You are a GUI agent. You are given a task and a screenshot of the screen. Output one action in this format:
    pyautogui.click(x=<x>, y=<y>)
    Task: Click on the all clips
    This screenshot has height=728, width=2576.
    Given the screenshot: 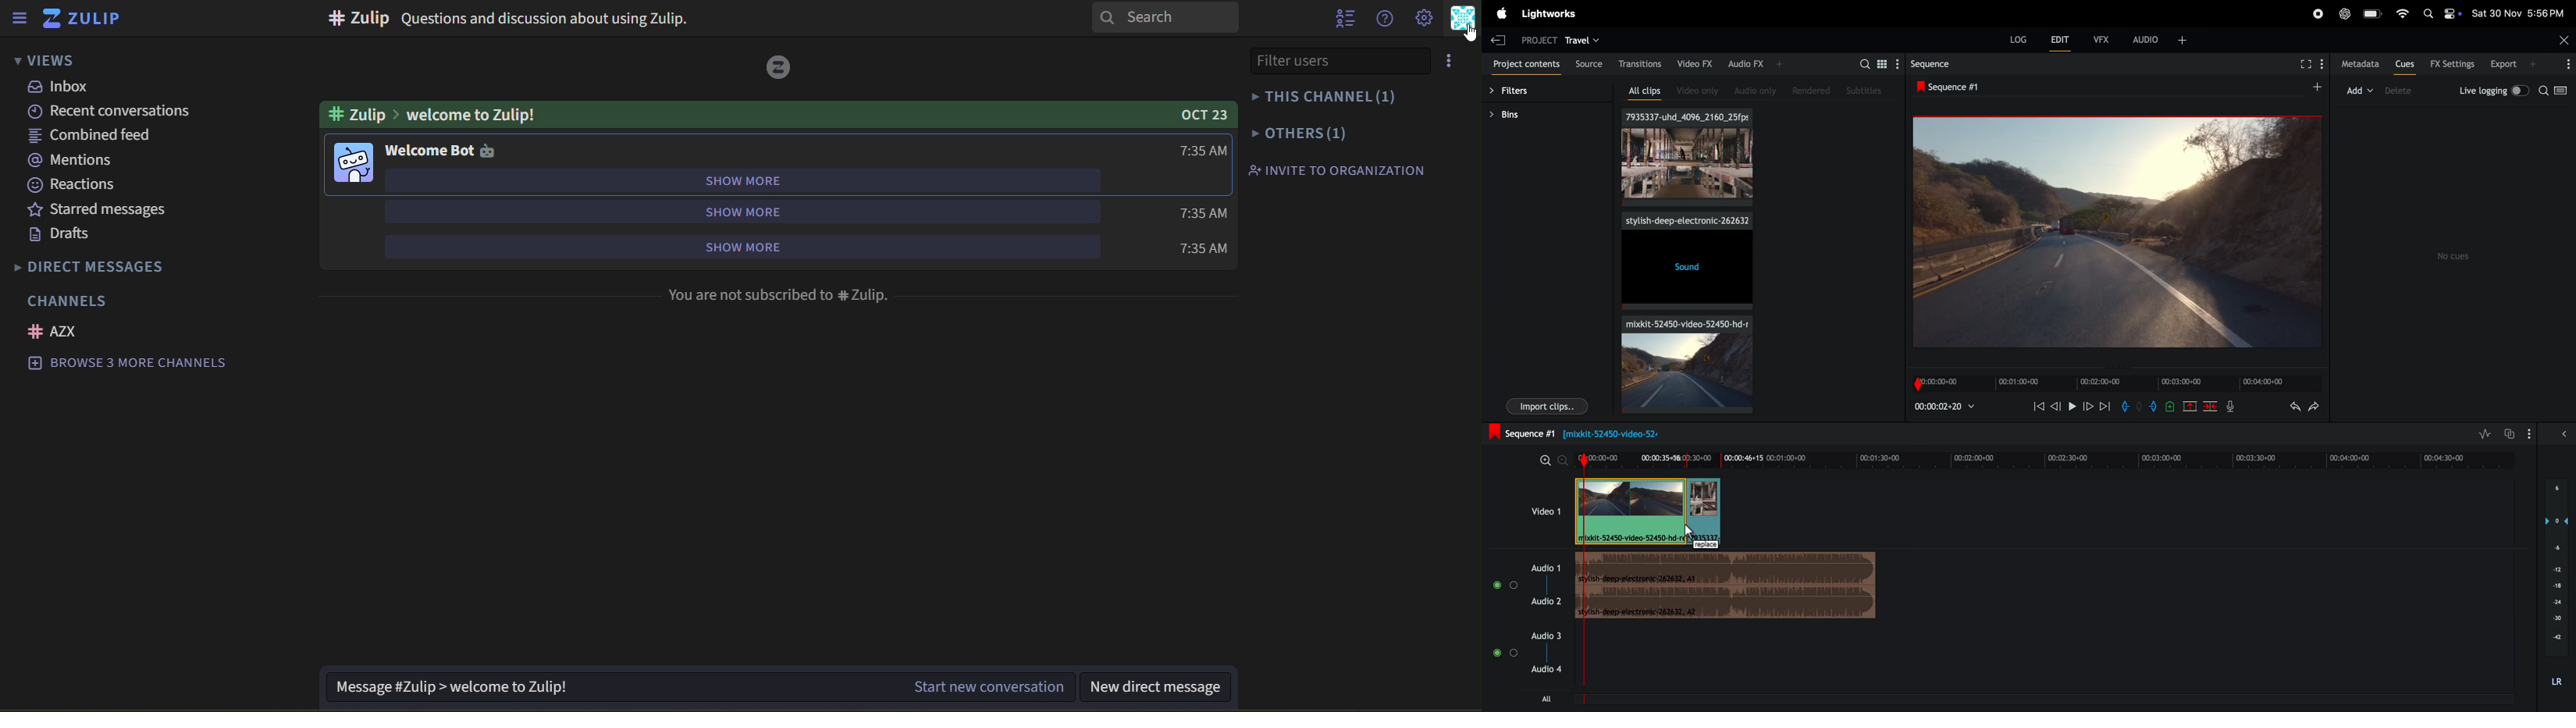 What is the action you would take?
    pyautogui.click(x=1639, y=92)
    